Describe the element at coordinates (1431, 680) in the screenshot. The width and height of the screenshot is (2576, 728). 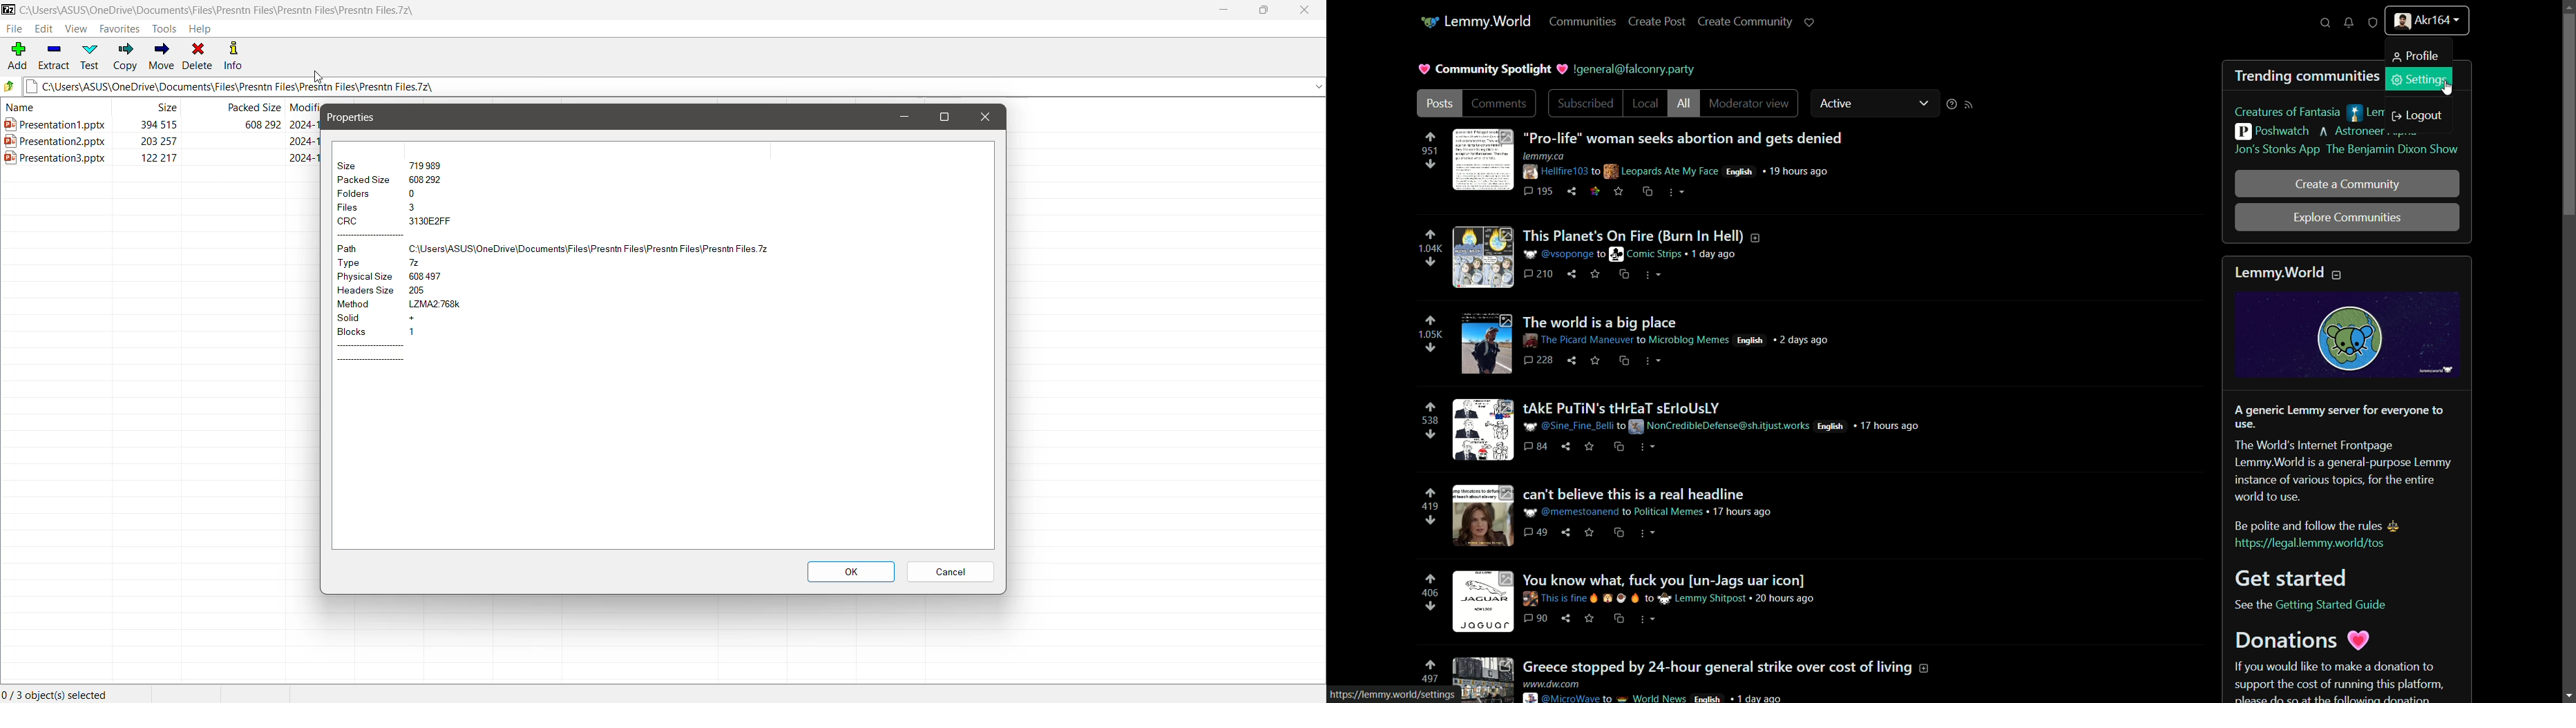
I see `number of votes` at that location.